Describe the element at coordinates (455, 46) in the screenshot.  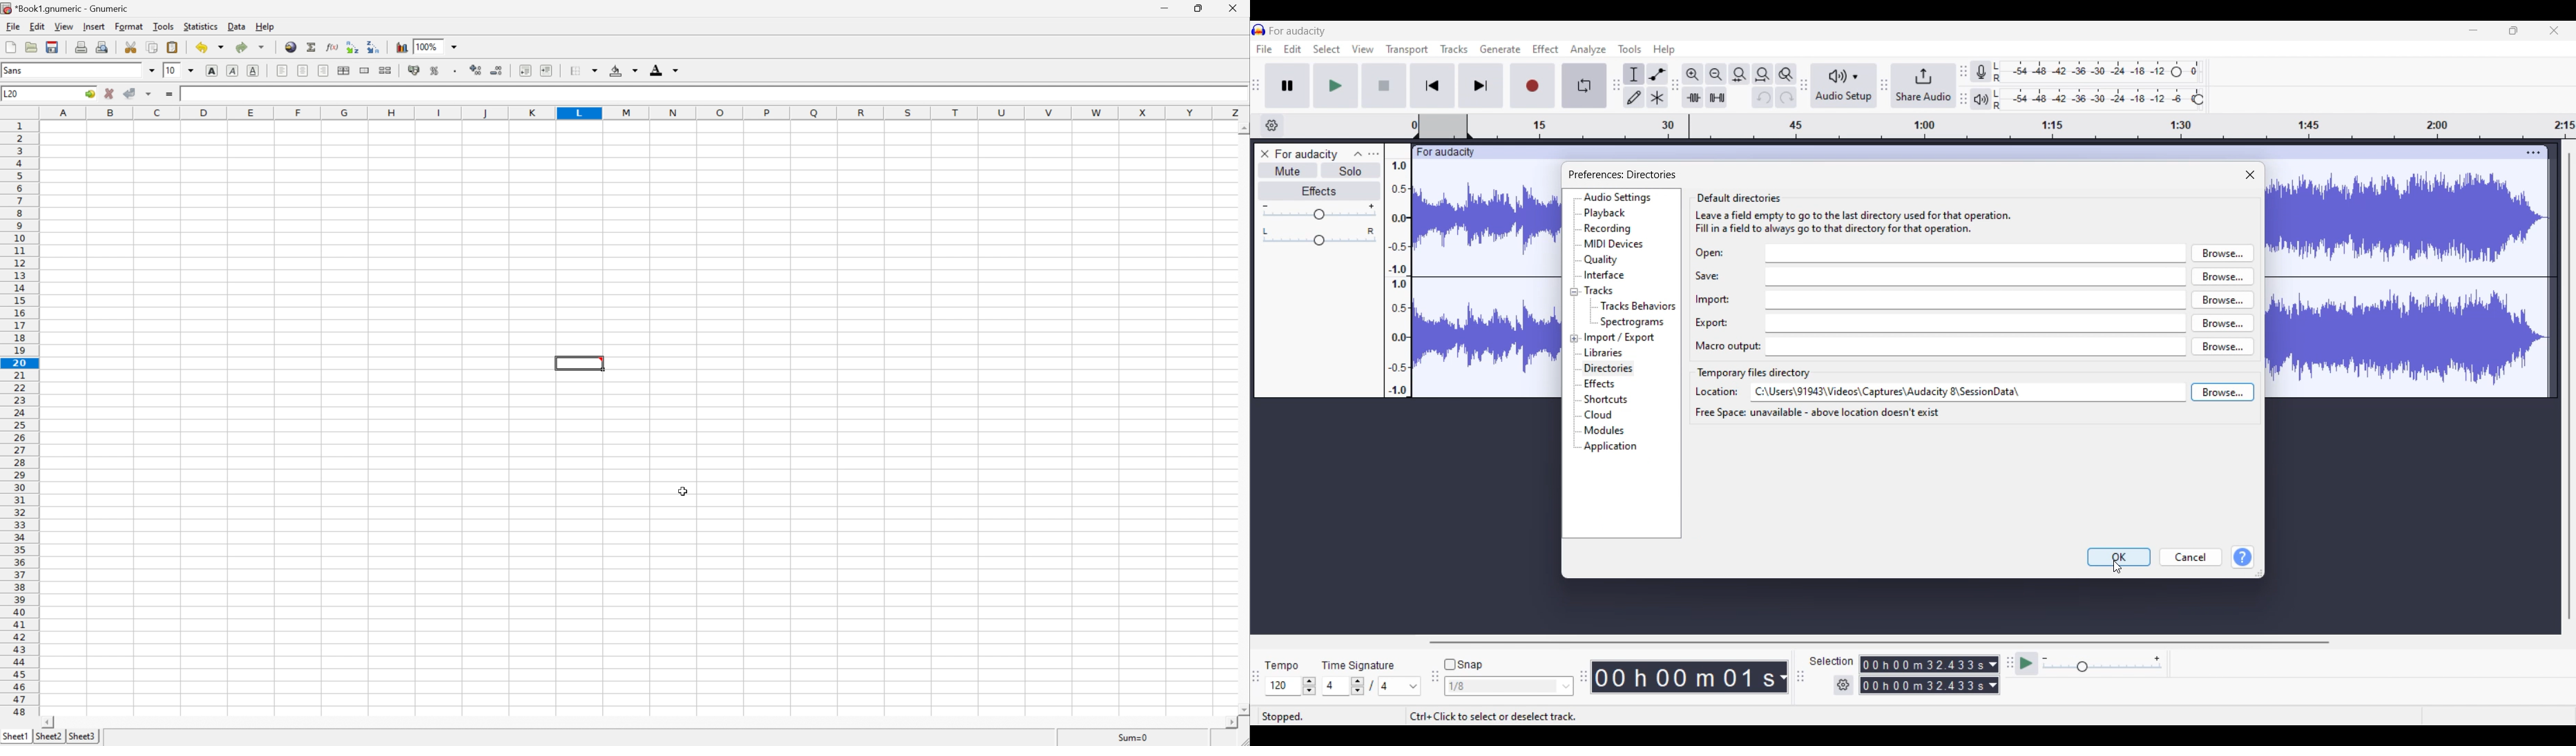
I see `Drop Down` at that location.